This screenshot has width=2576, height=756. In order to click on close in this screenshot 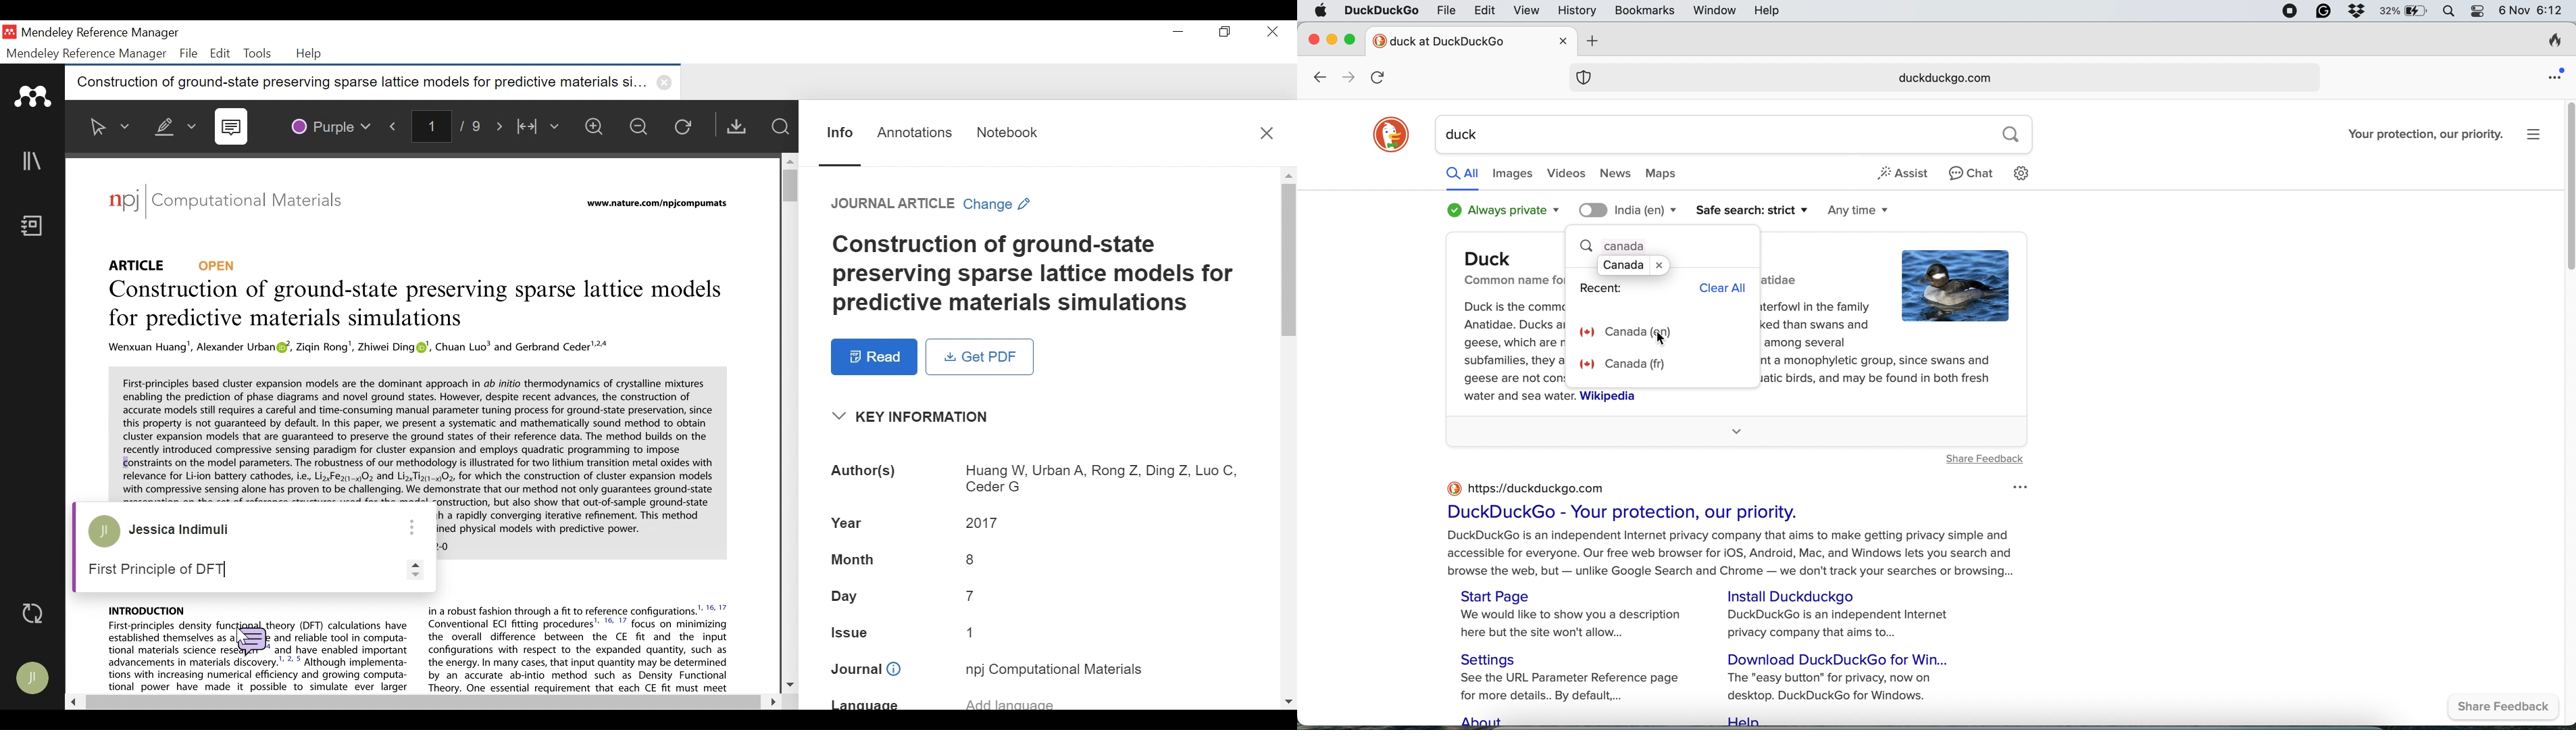, I will do `click(1565, 40)`.